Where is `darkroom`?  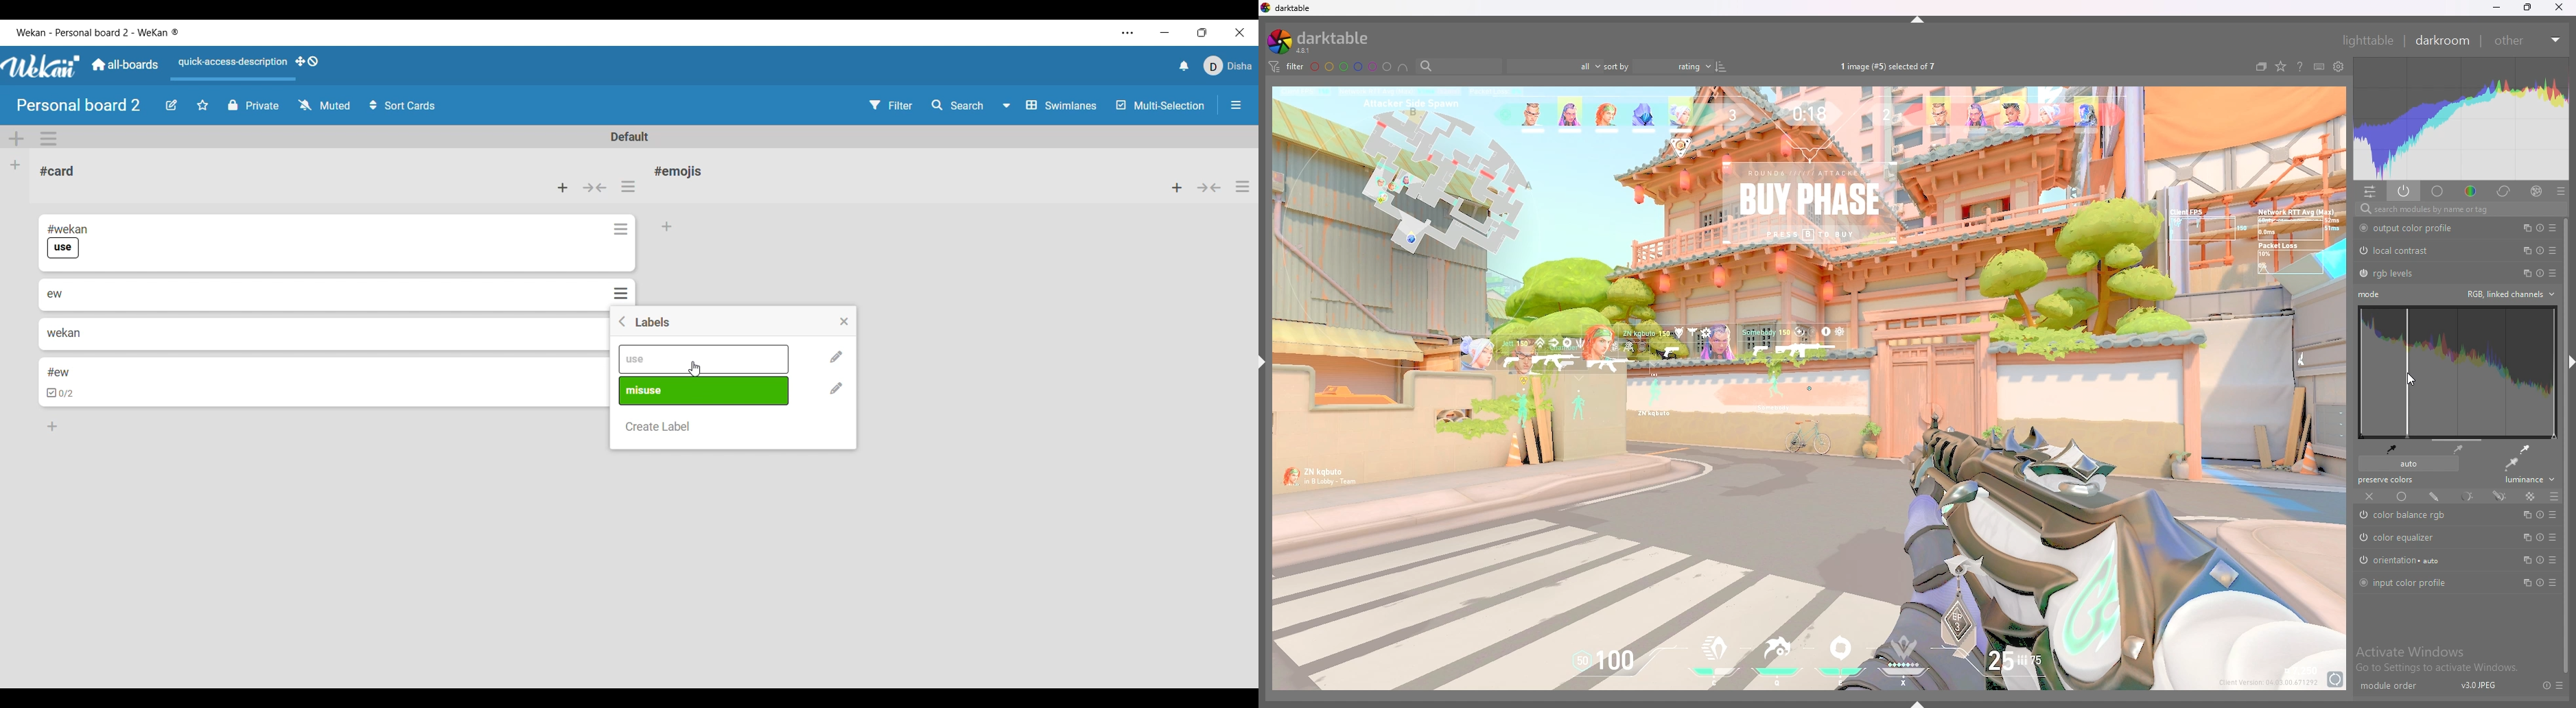 darkroom is located at coordinates (2443, 40).